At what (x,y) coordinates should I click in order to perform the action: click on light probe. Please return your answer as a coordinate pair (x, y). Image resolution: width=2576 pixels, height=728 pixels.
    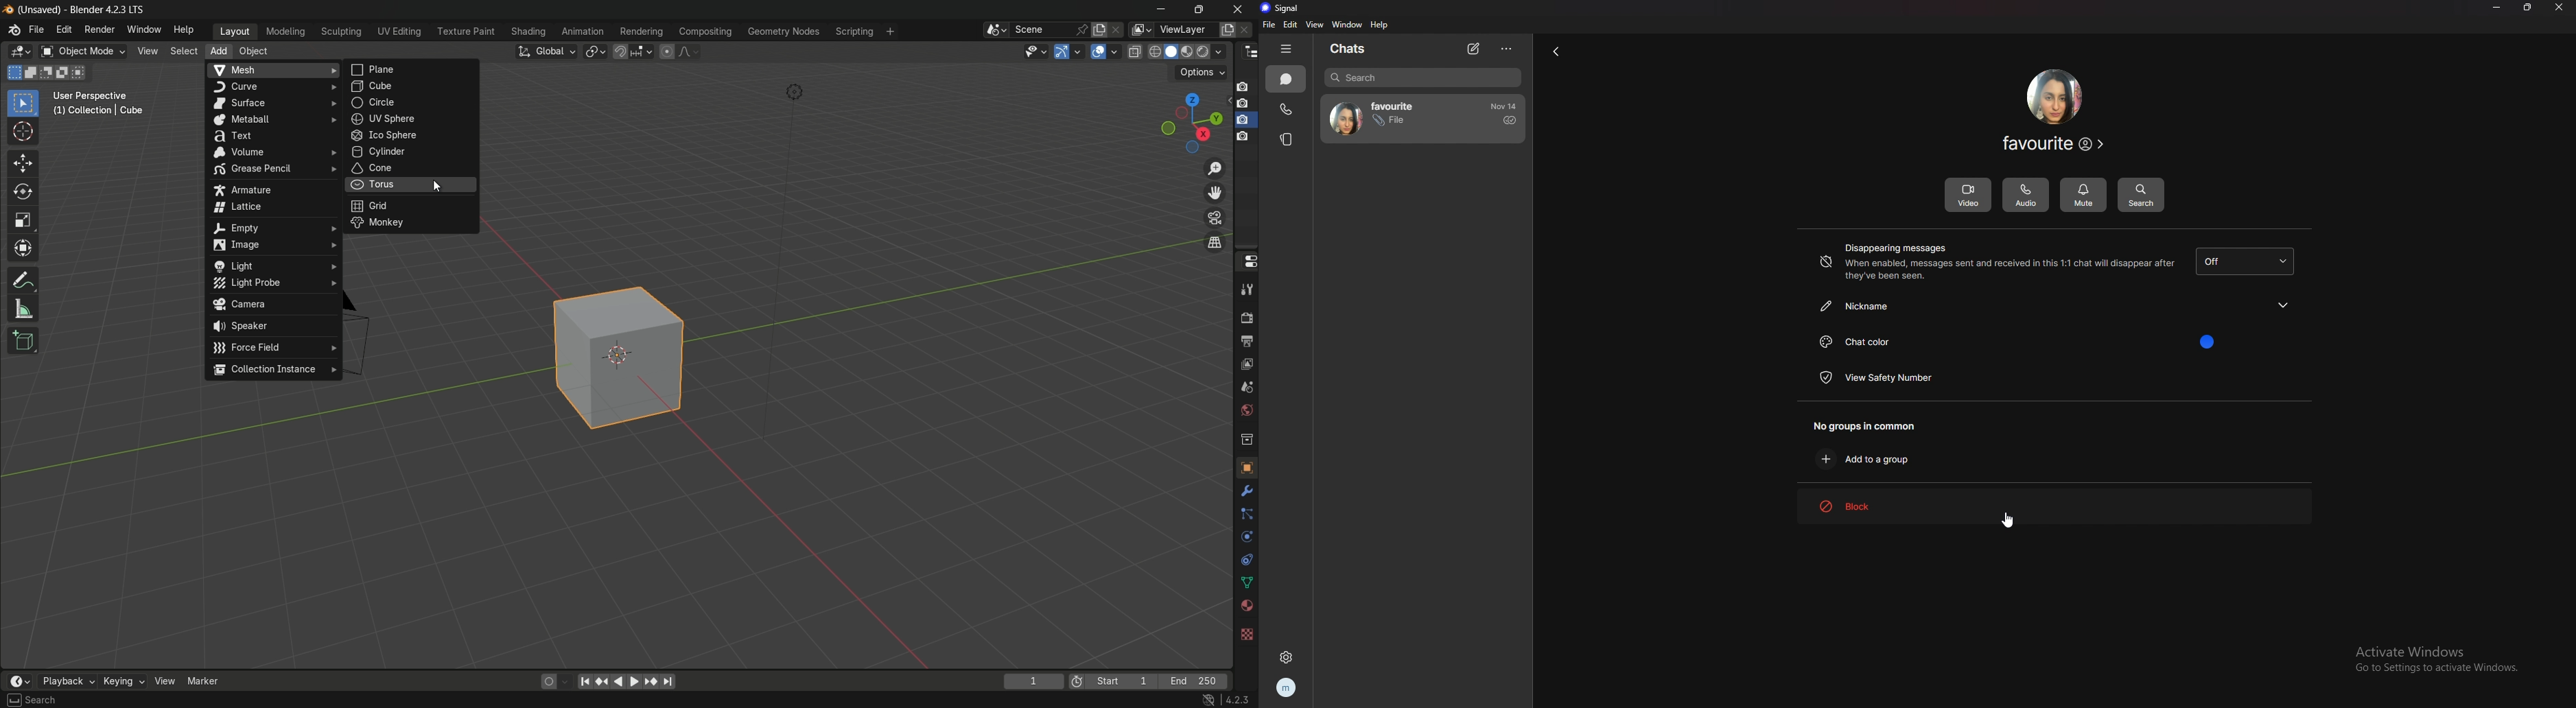
    Looking at the image, I should click on (271, 283).